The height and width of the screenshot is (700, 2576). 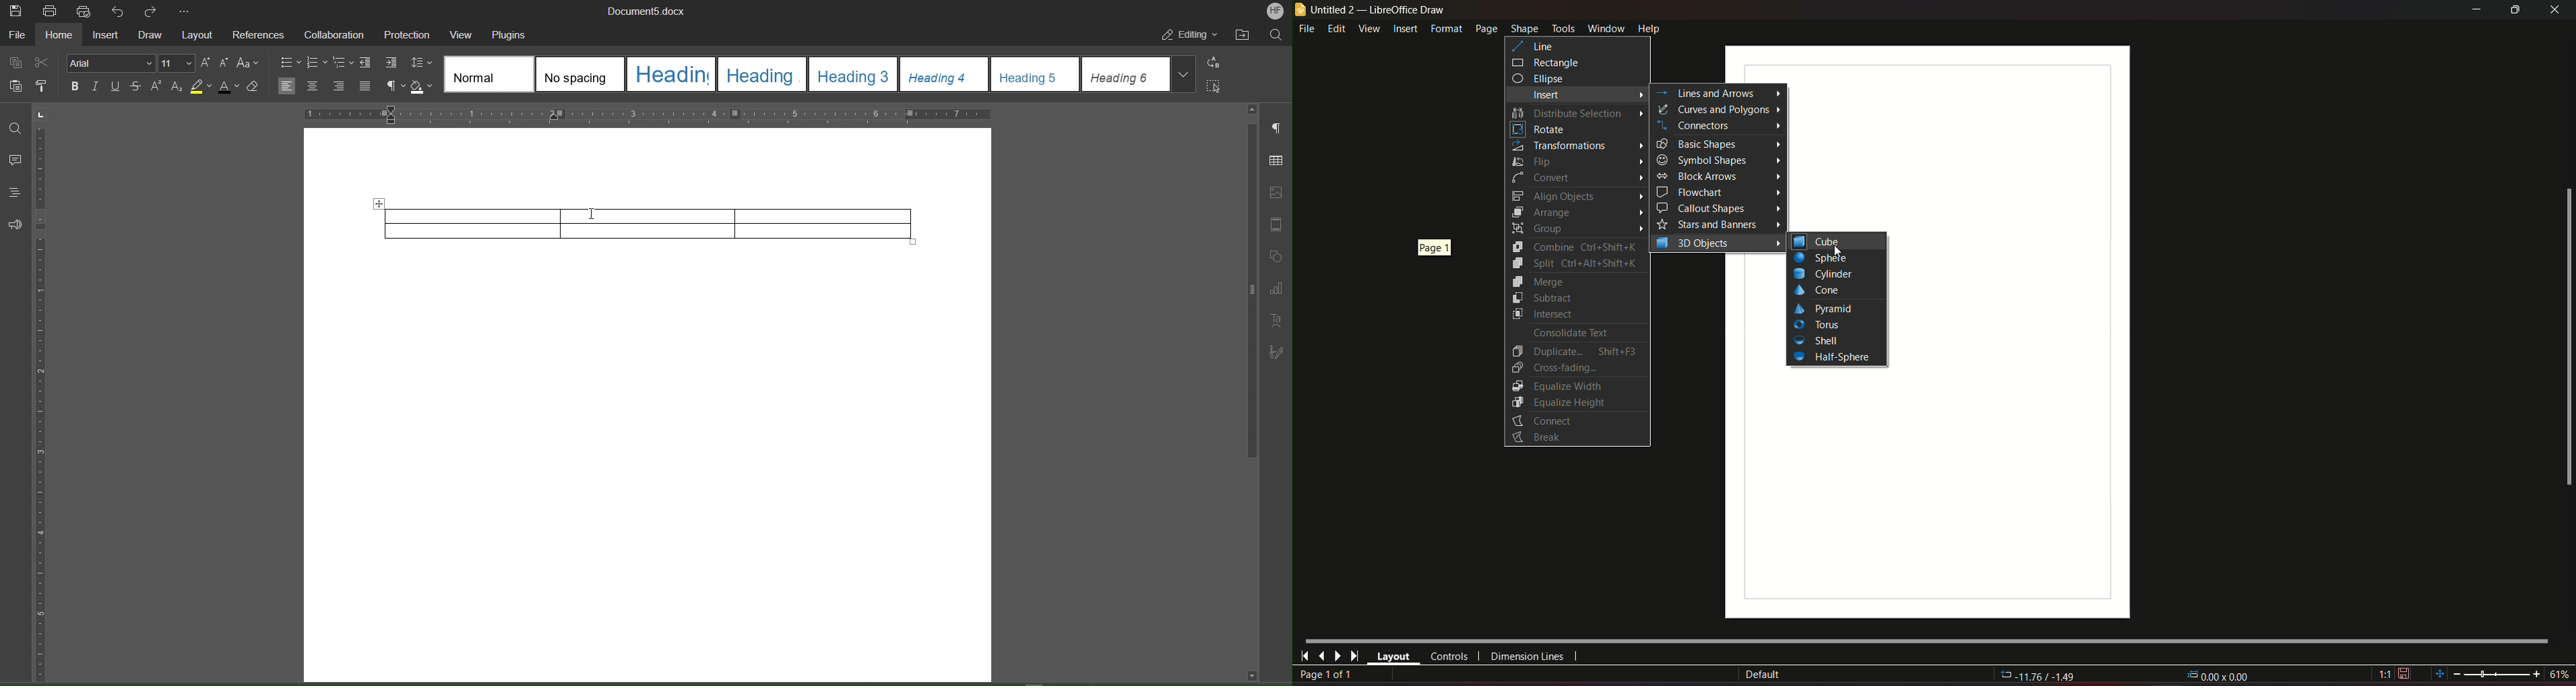 What do you see at coordinates (2556, 9) in the screenshot?
I see `close` at bounding box center [2556, 9].